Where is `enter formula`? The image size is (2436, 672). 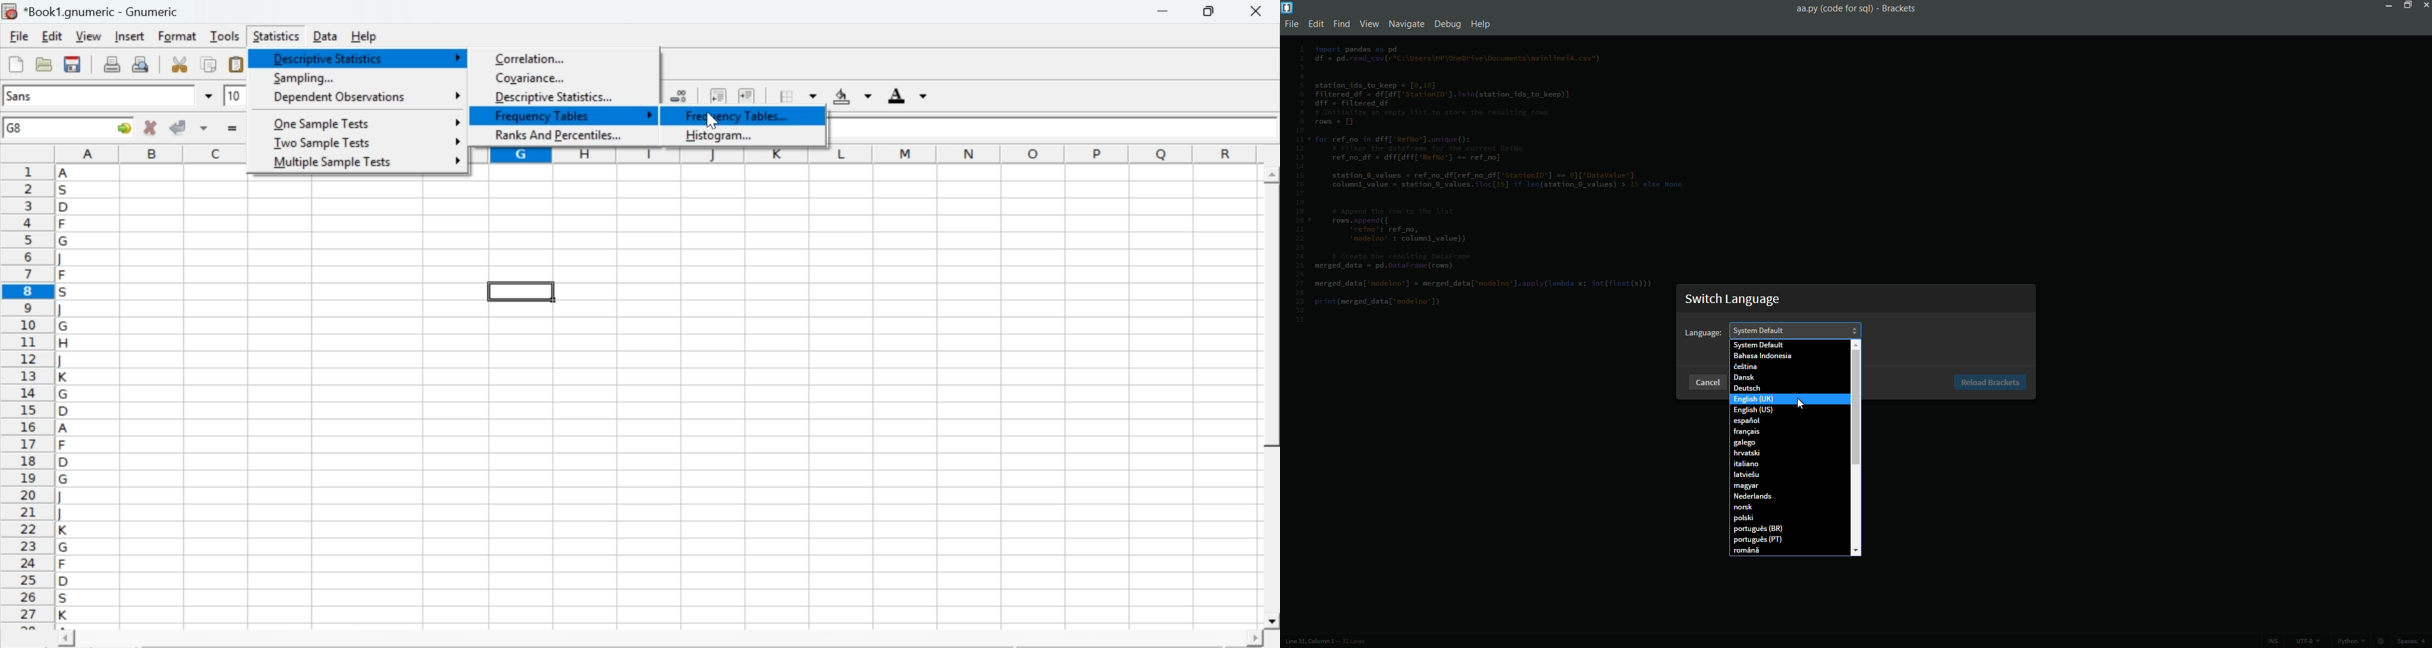
enter formula is located at coordinates (234, 129).